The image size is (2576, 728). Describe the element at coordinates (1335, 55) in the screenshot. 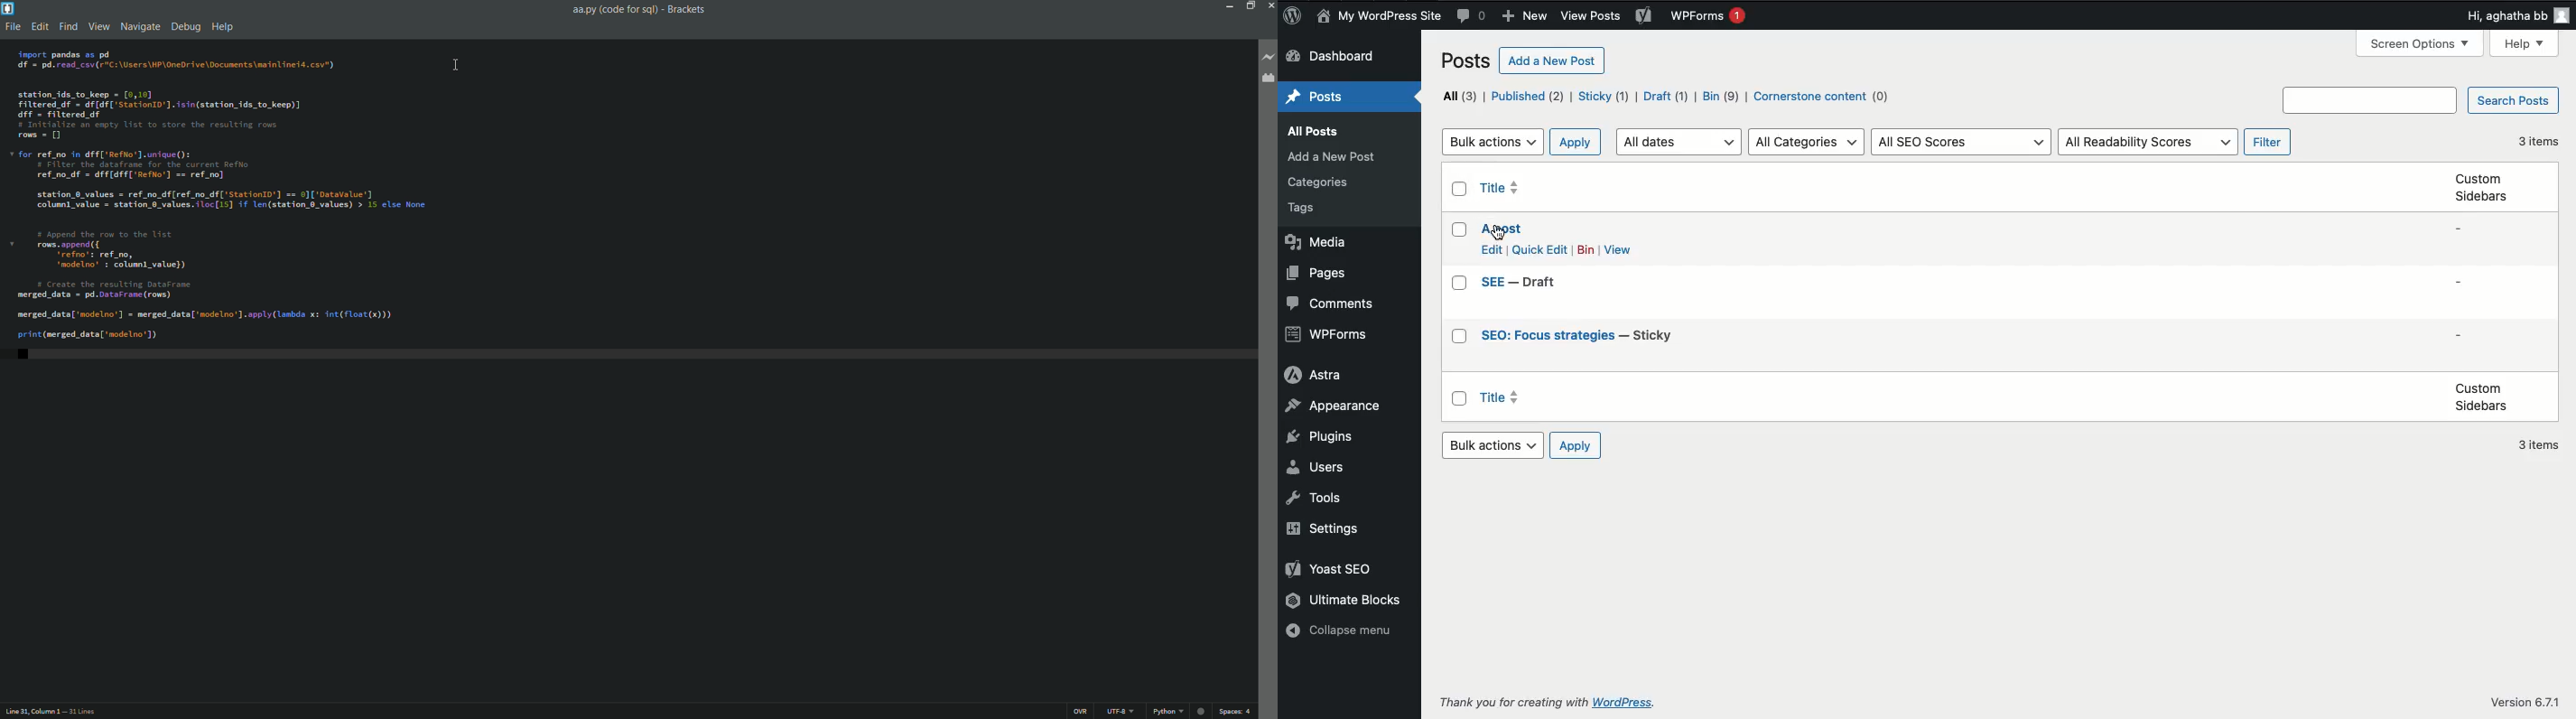

I see `Dashboard` at that location.